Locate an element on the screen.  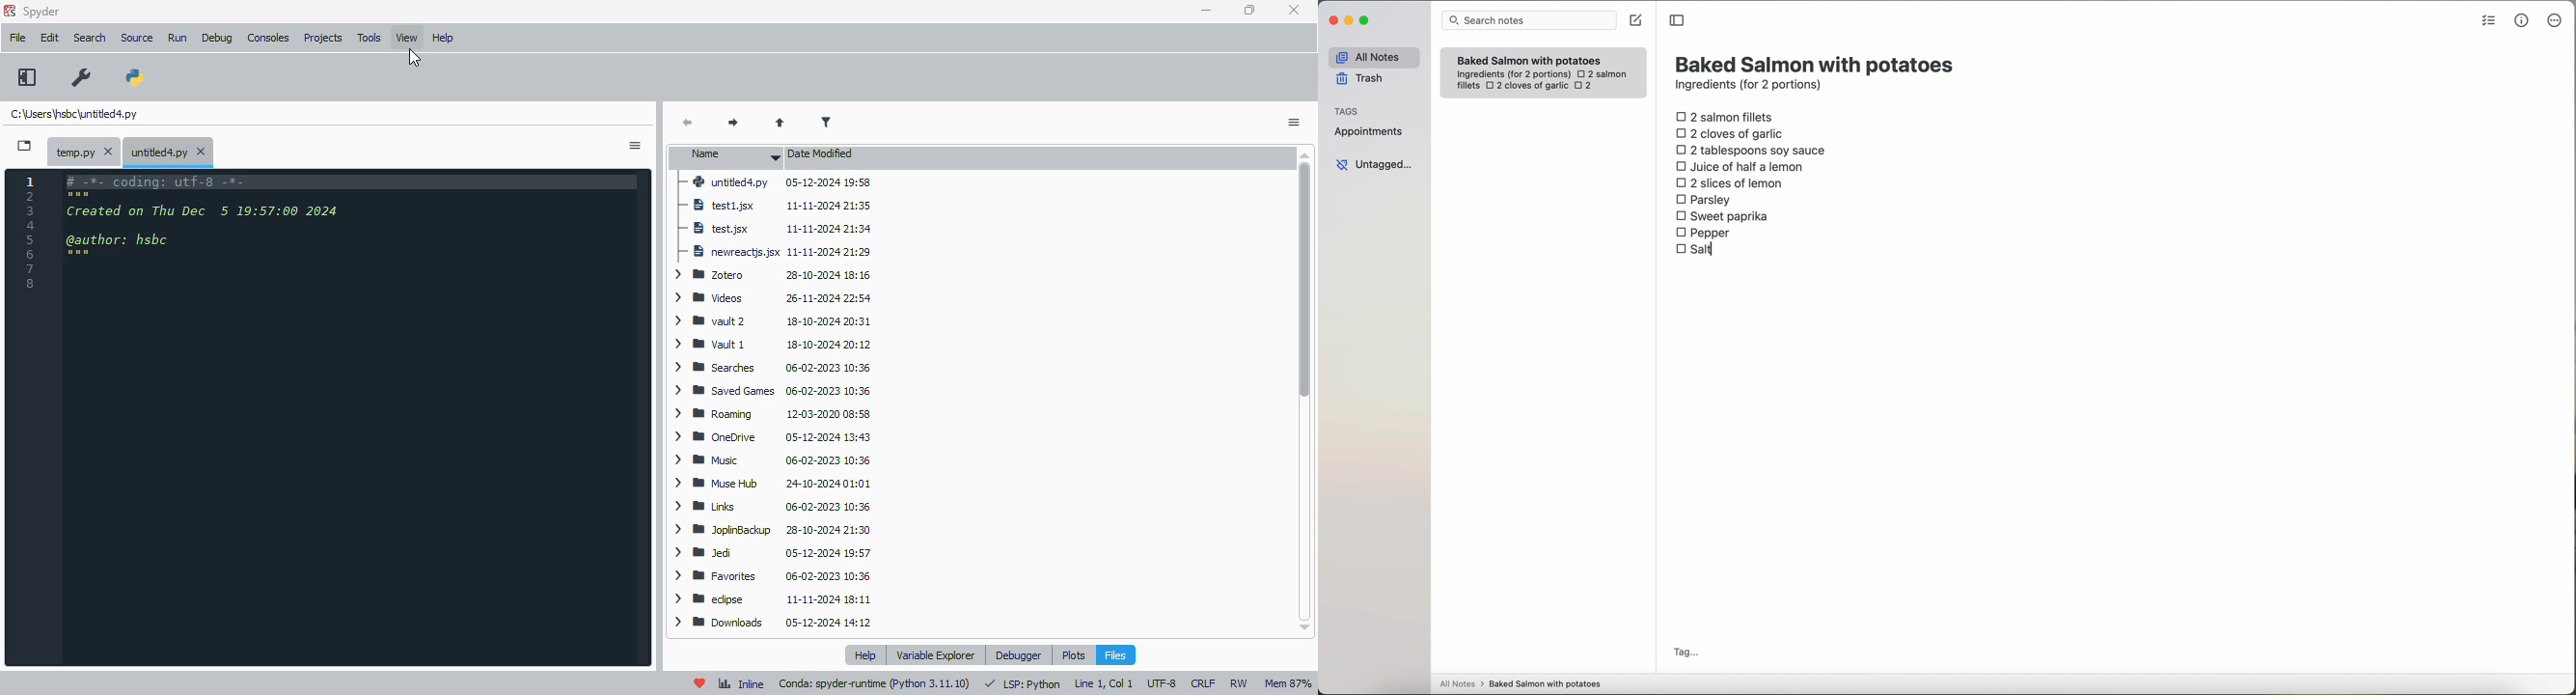
ingredients (for 2 portions) is located at coordinates (1751, 86).